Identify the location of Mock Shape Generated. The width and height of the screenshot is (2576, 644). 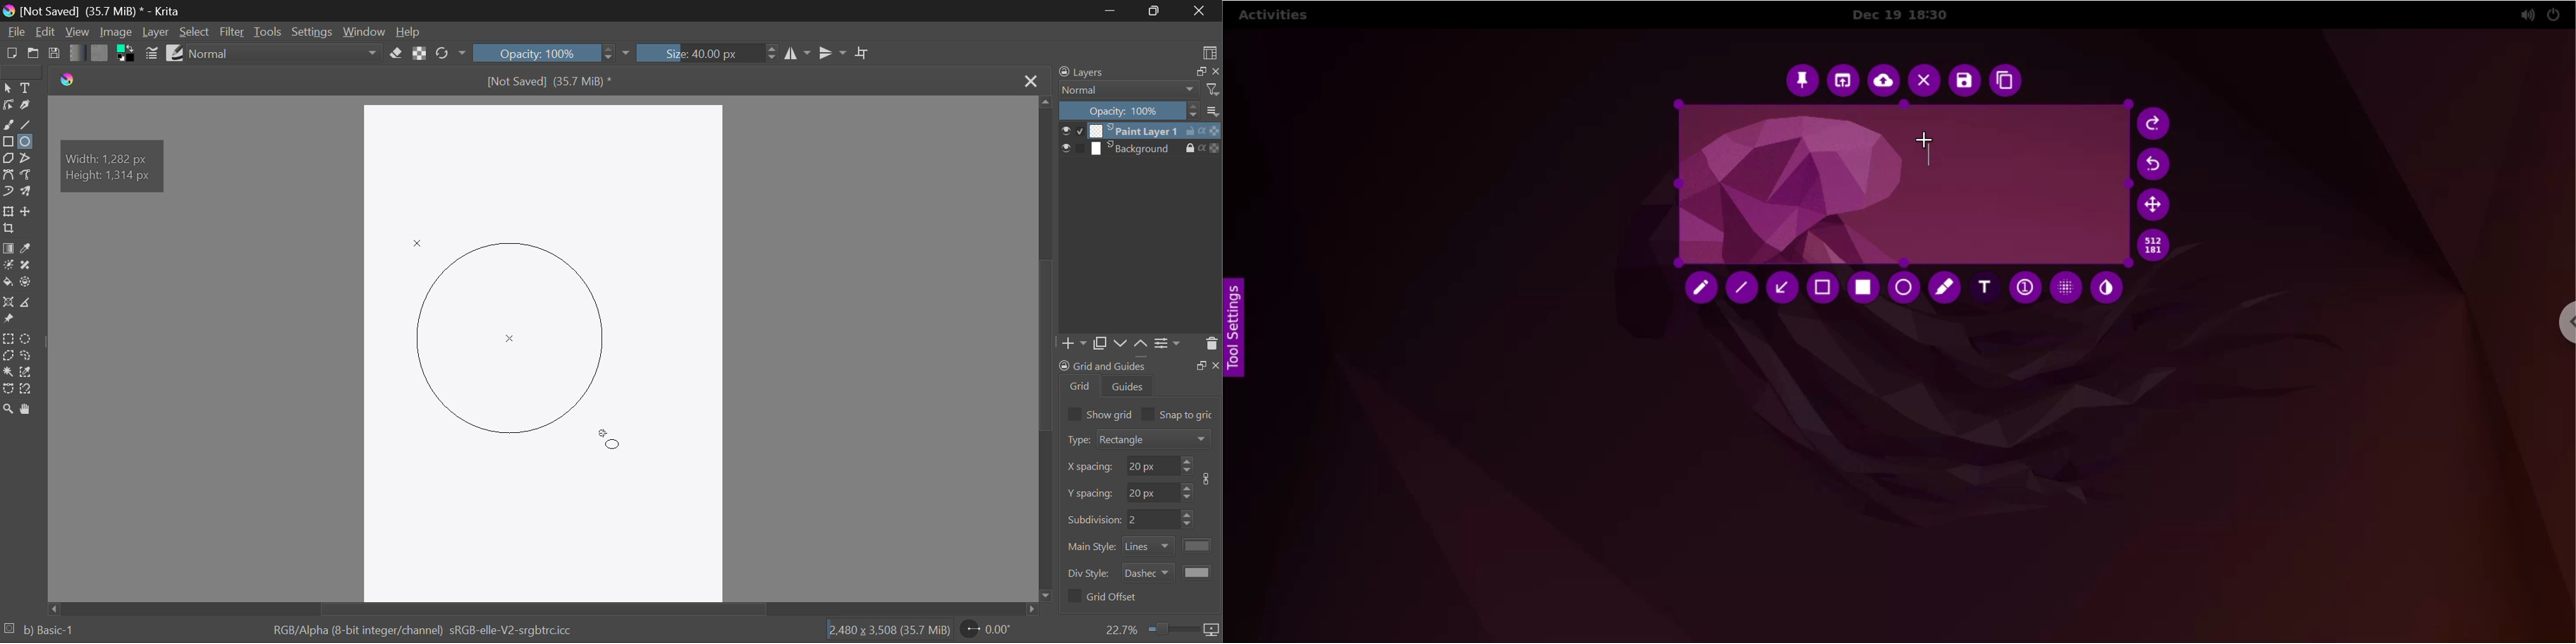
(511, 337).